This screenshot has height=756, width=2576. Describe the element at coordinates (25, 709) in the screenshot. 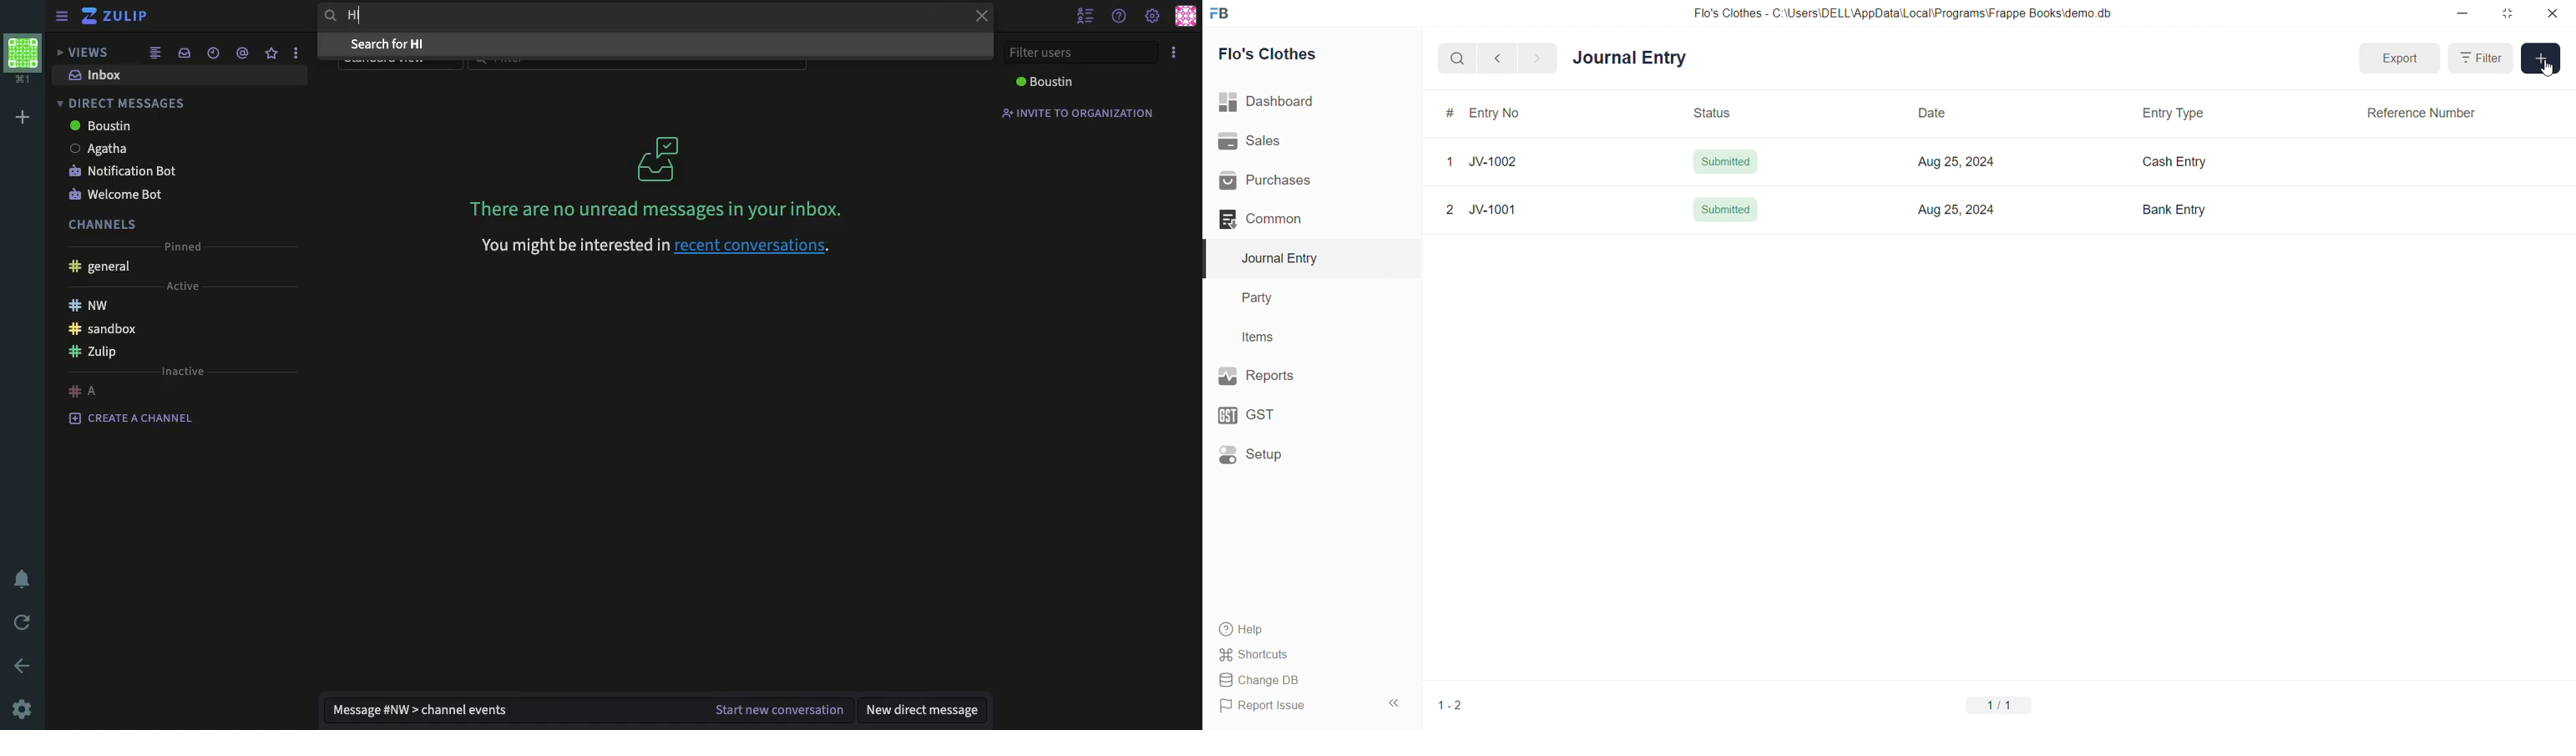

I see `settings` at that location.